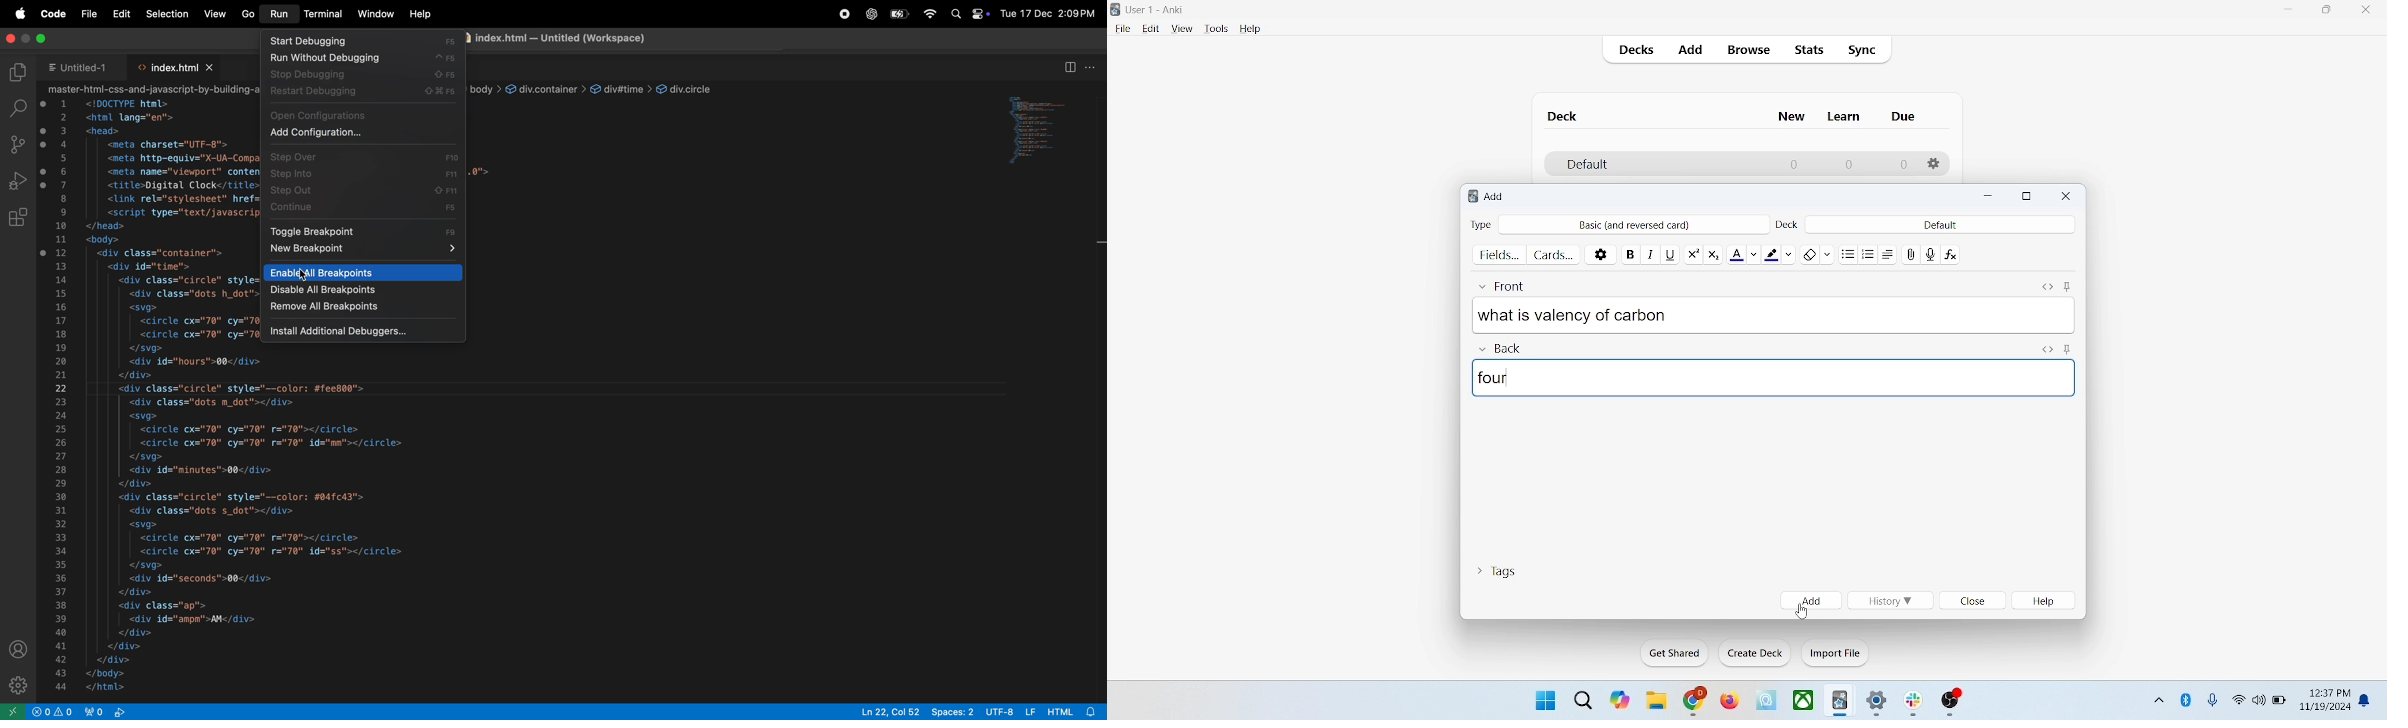  What do you see at coordinates (1848, 253) in the screenshot?
I see `unordered list` at bounding box center [1848, 253].